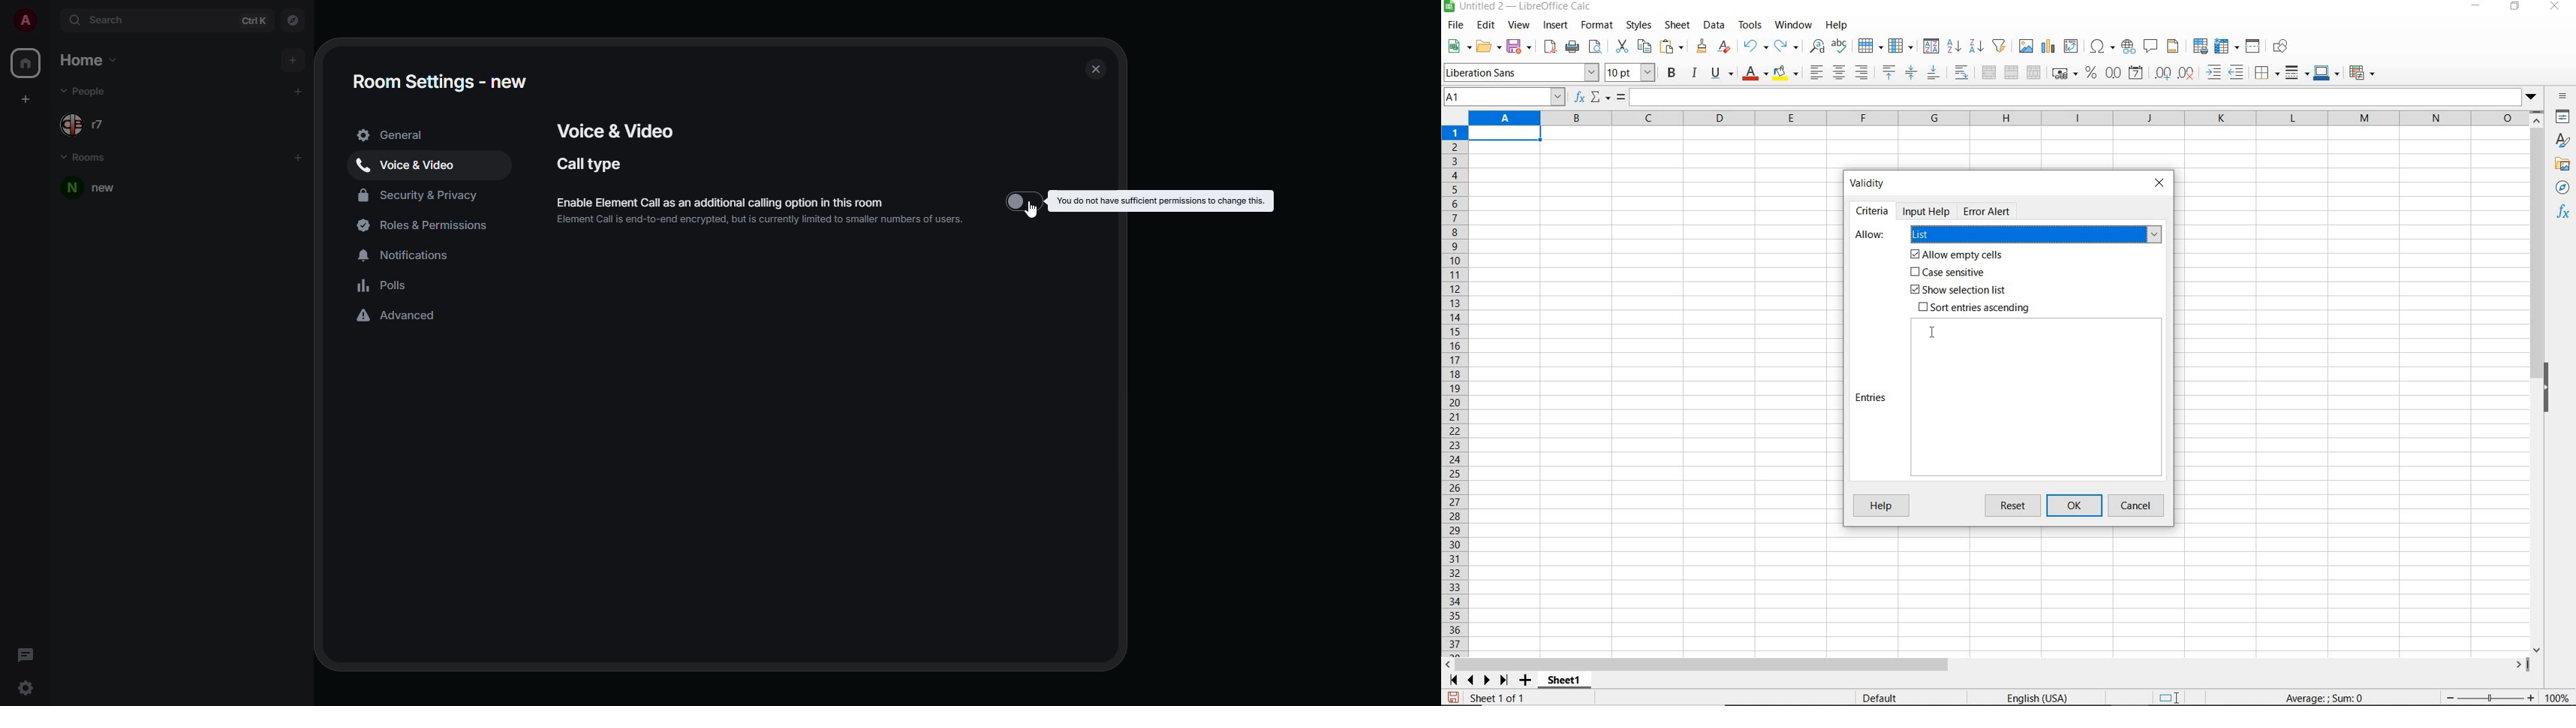 This screenshot has width=2576, height=728. What do you see at coordinates (1872, 398) in the screenshot?
I see `Entries` at bounding box center [1872, 398].